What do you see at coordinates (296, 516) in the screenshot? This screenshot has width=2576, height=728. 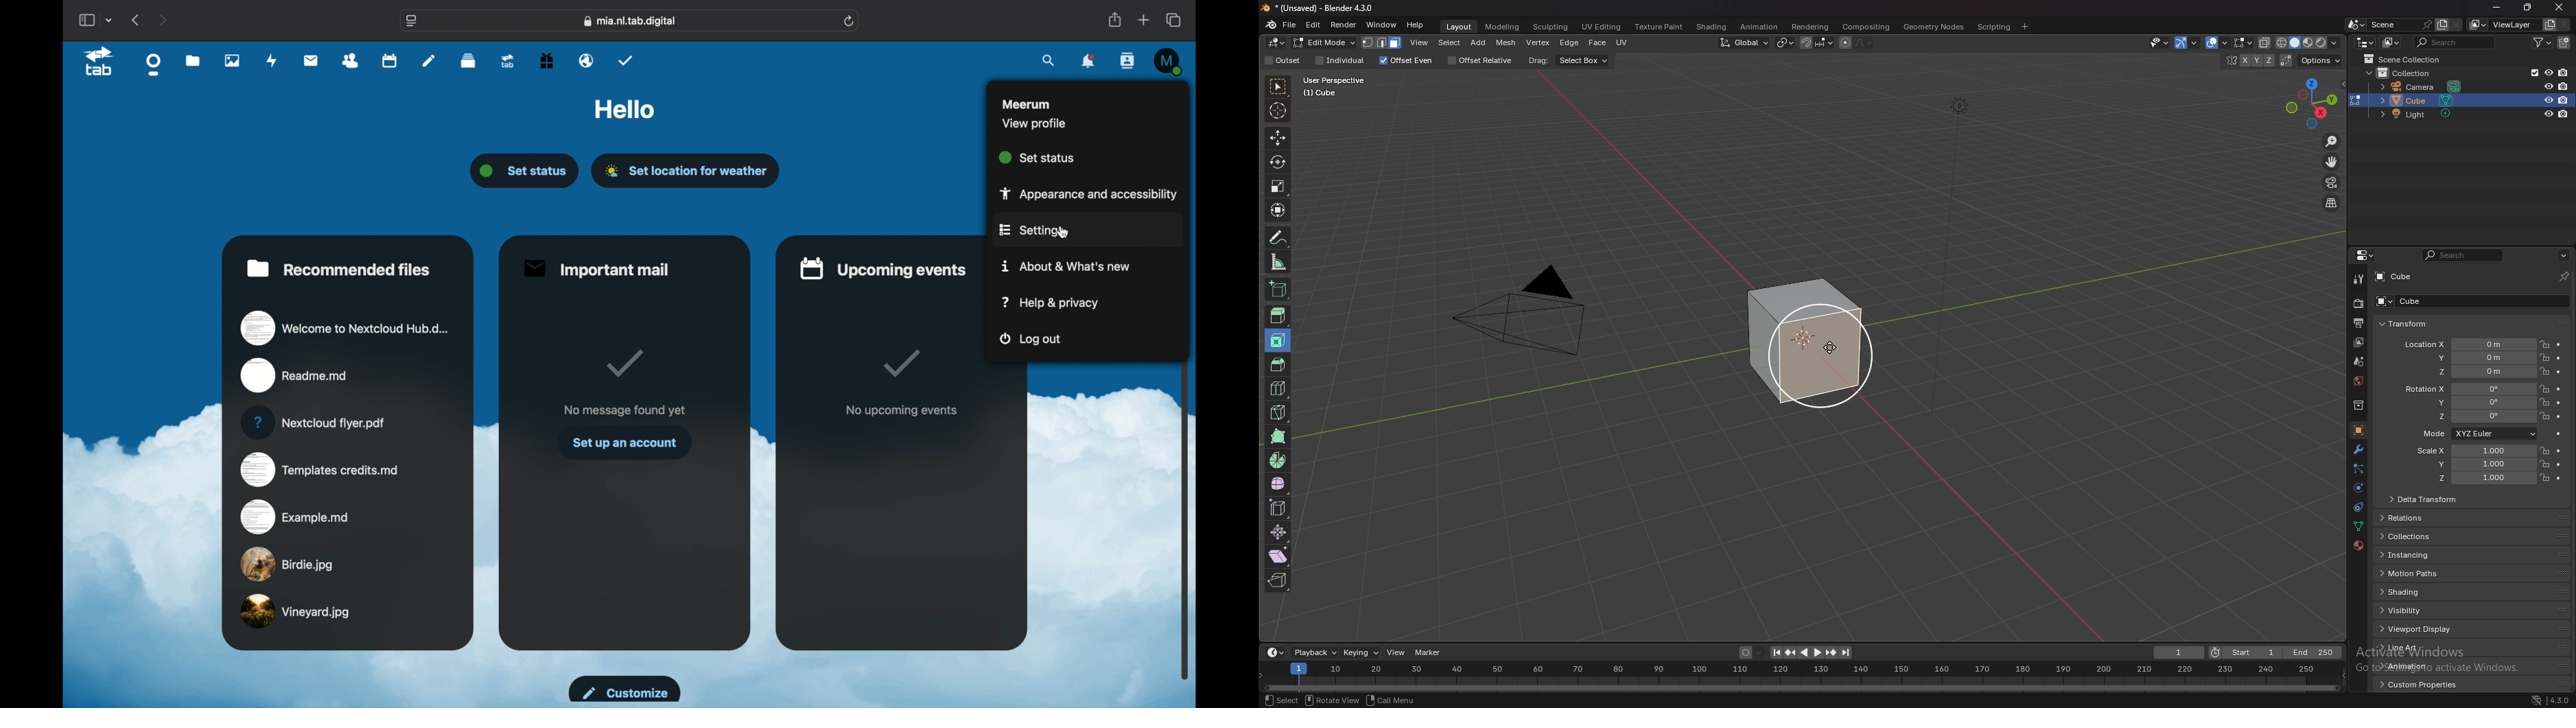 I see `example` at bounding box center [296, 516].